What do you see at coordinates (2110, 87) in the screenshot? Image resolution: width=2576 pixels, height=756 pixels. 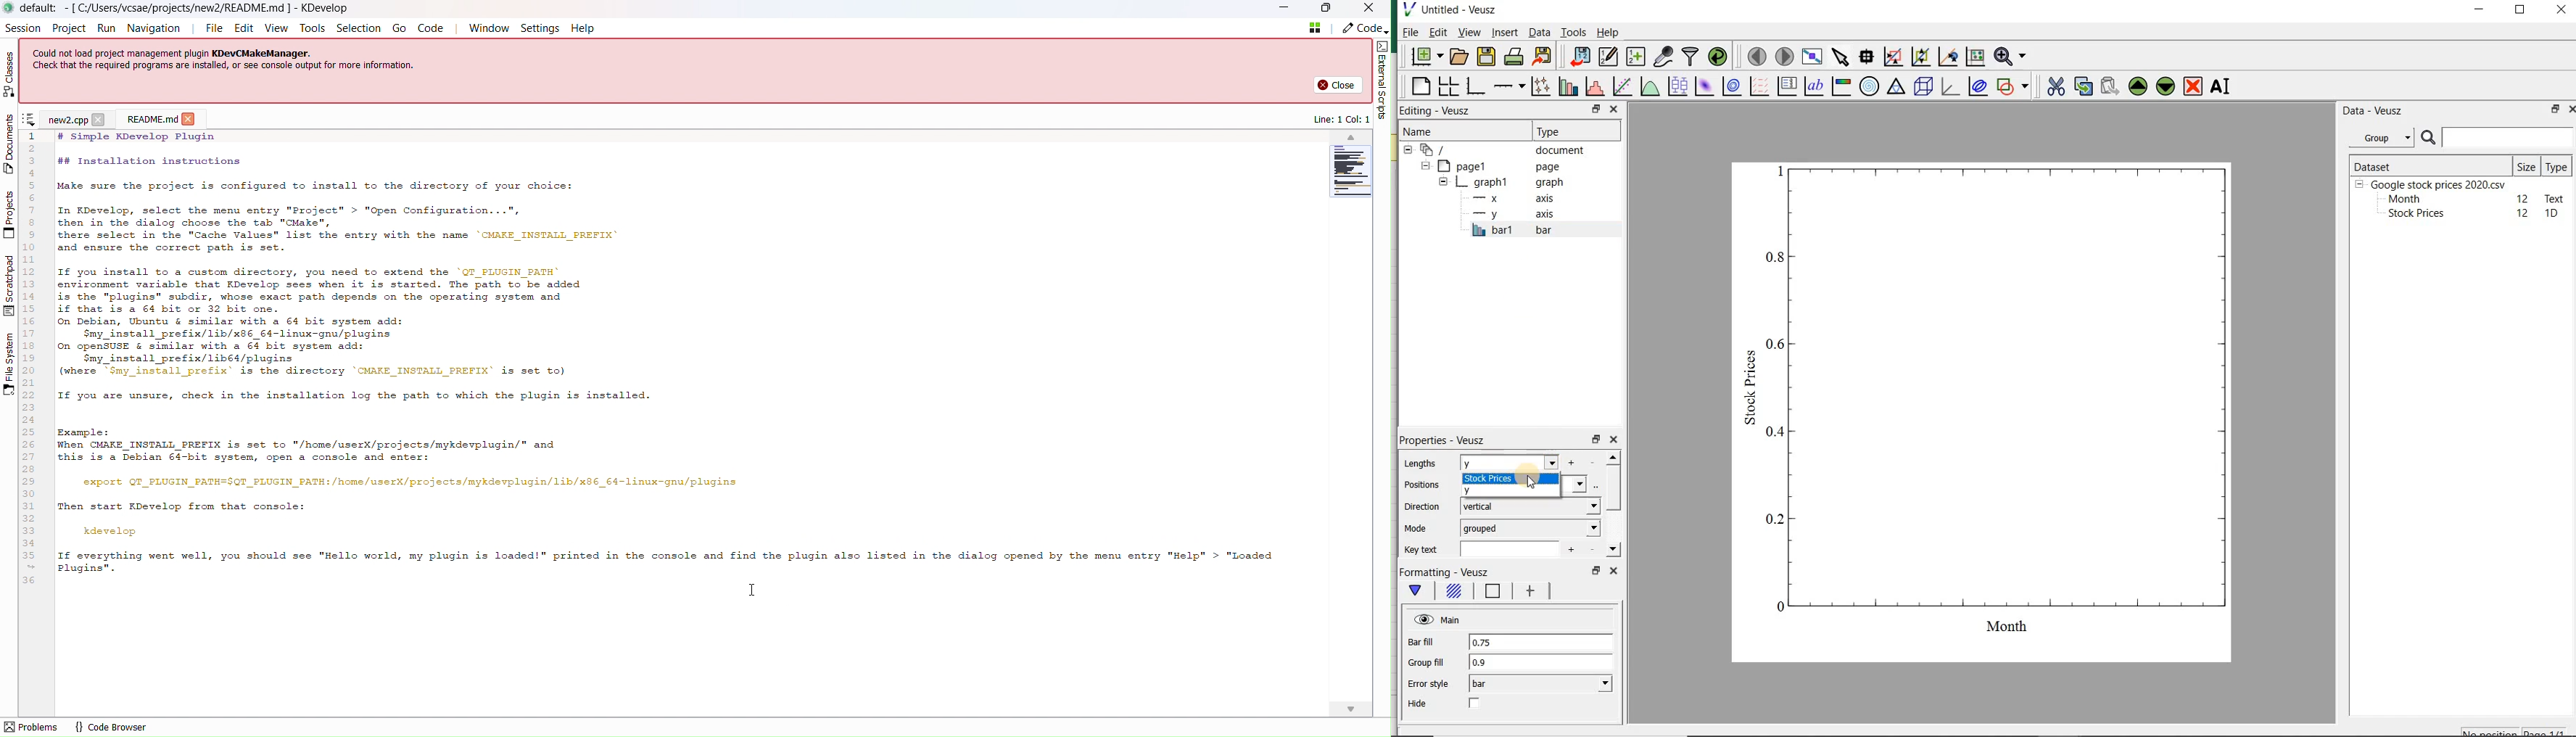 I see `paste widget from the clipboard` at bounding box center [2110, 87].